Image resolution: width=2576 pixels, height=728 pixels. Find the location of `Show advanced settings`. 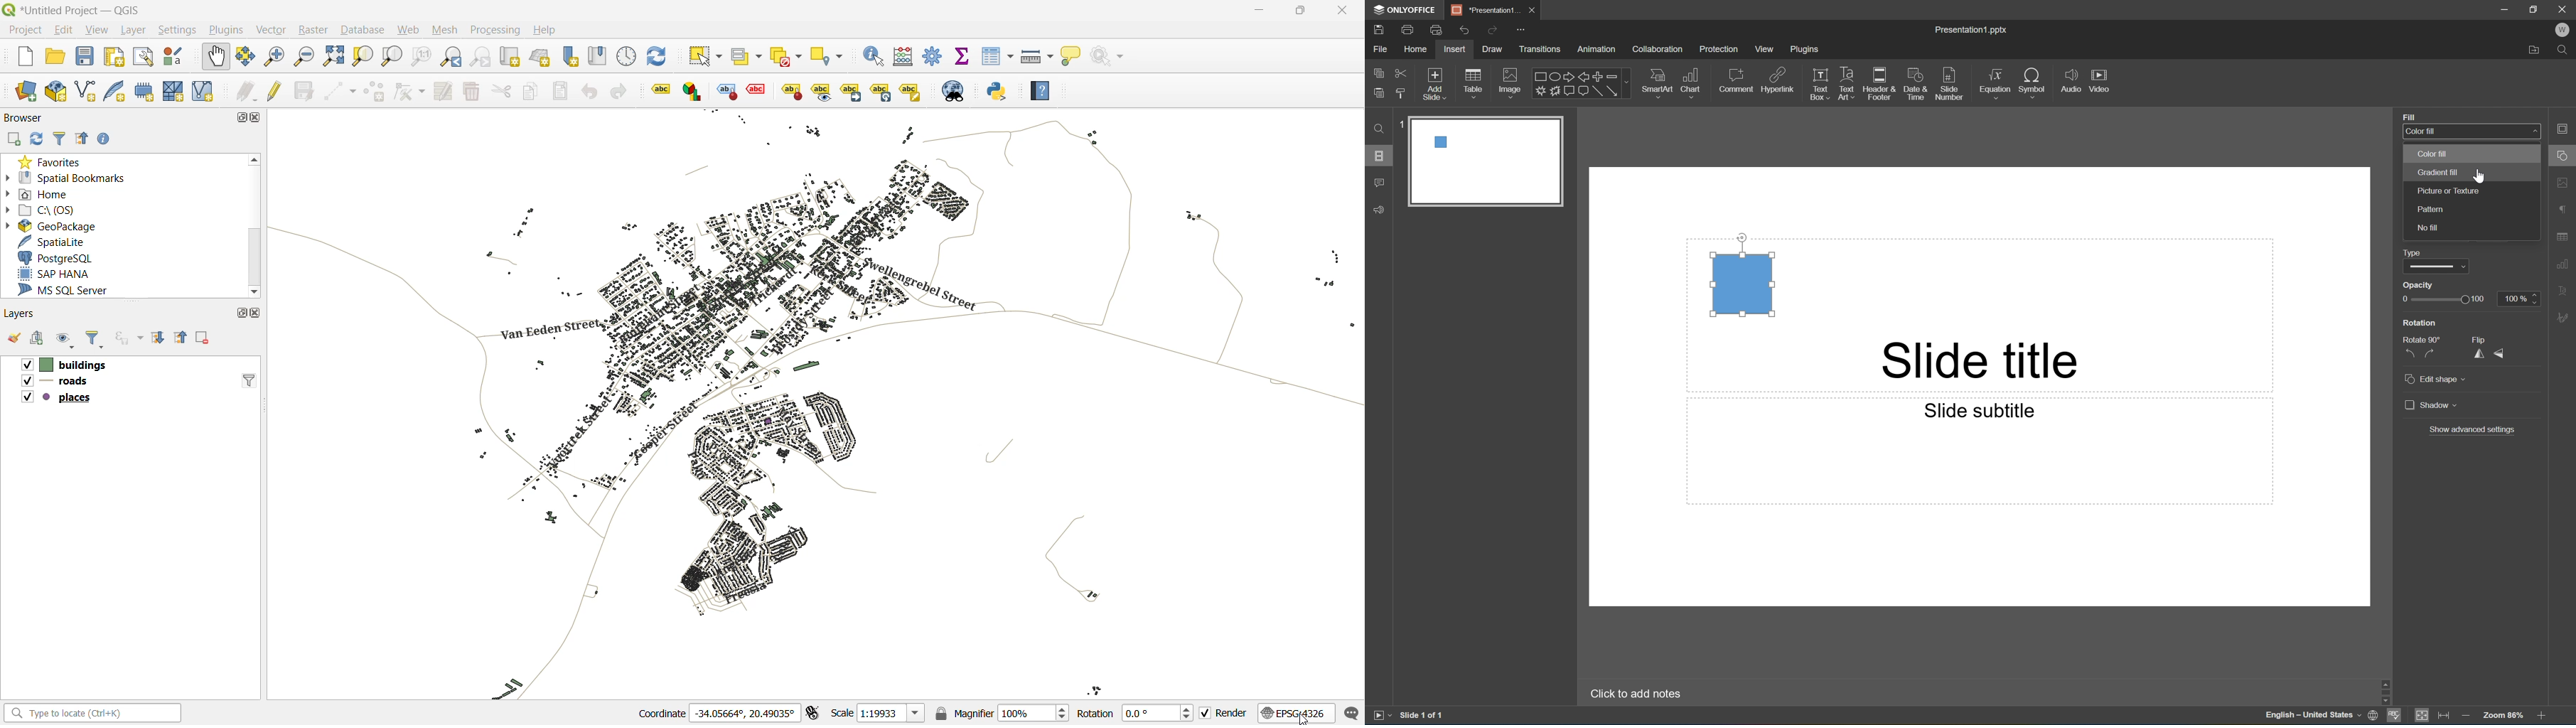

Show advanced settings is located at coordinates (2471, 432).